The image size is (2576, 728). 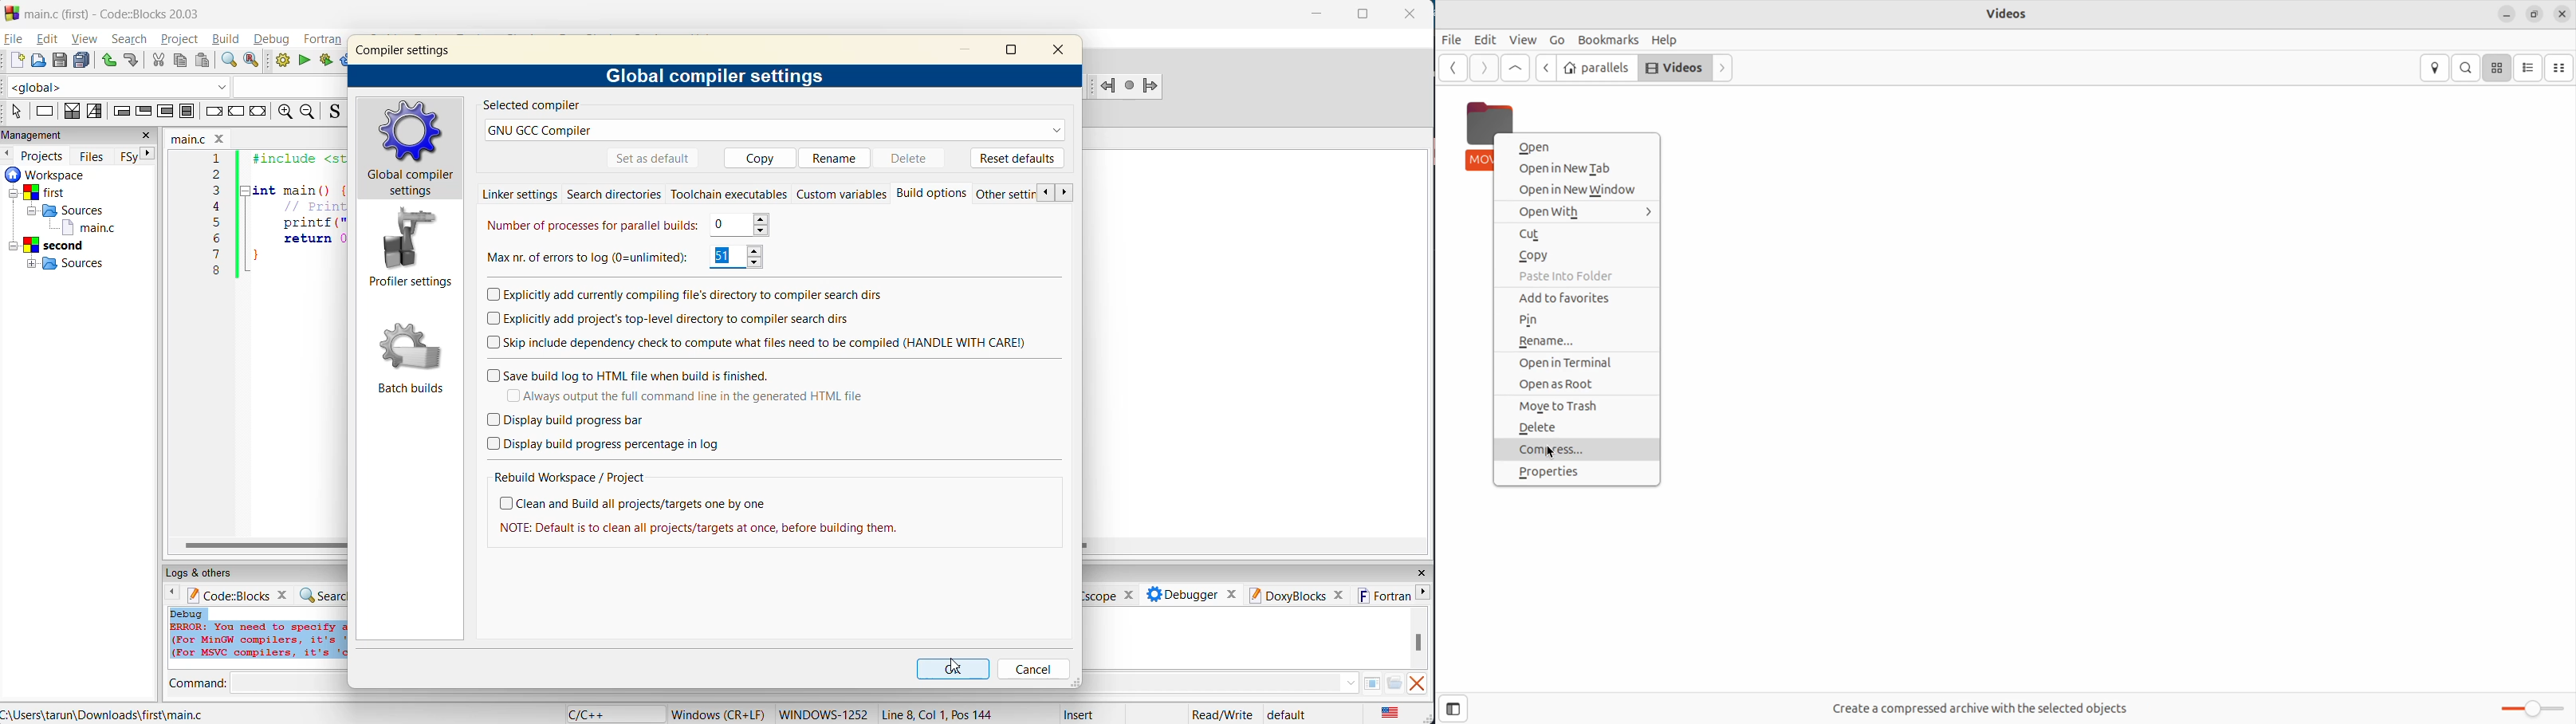 I want to click on counting loop, so click(x=167, y=112).